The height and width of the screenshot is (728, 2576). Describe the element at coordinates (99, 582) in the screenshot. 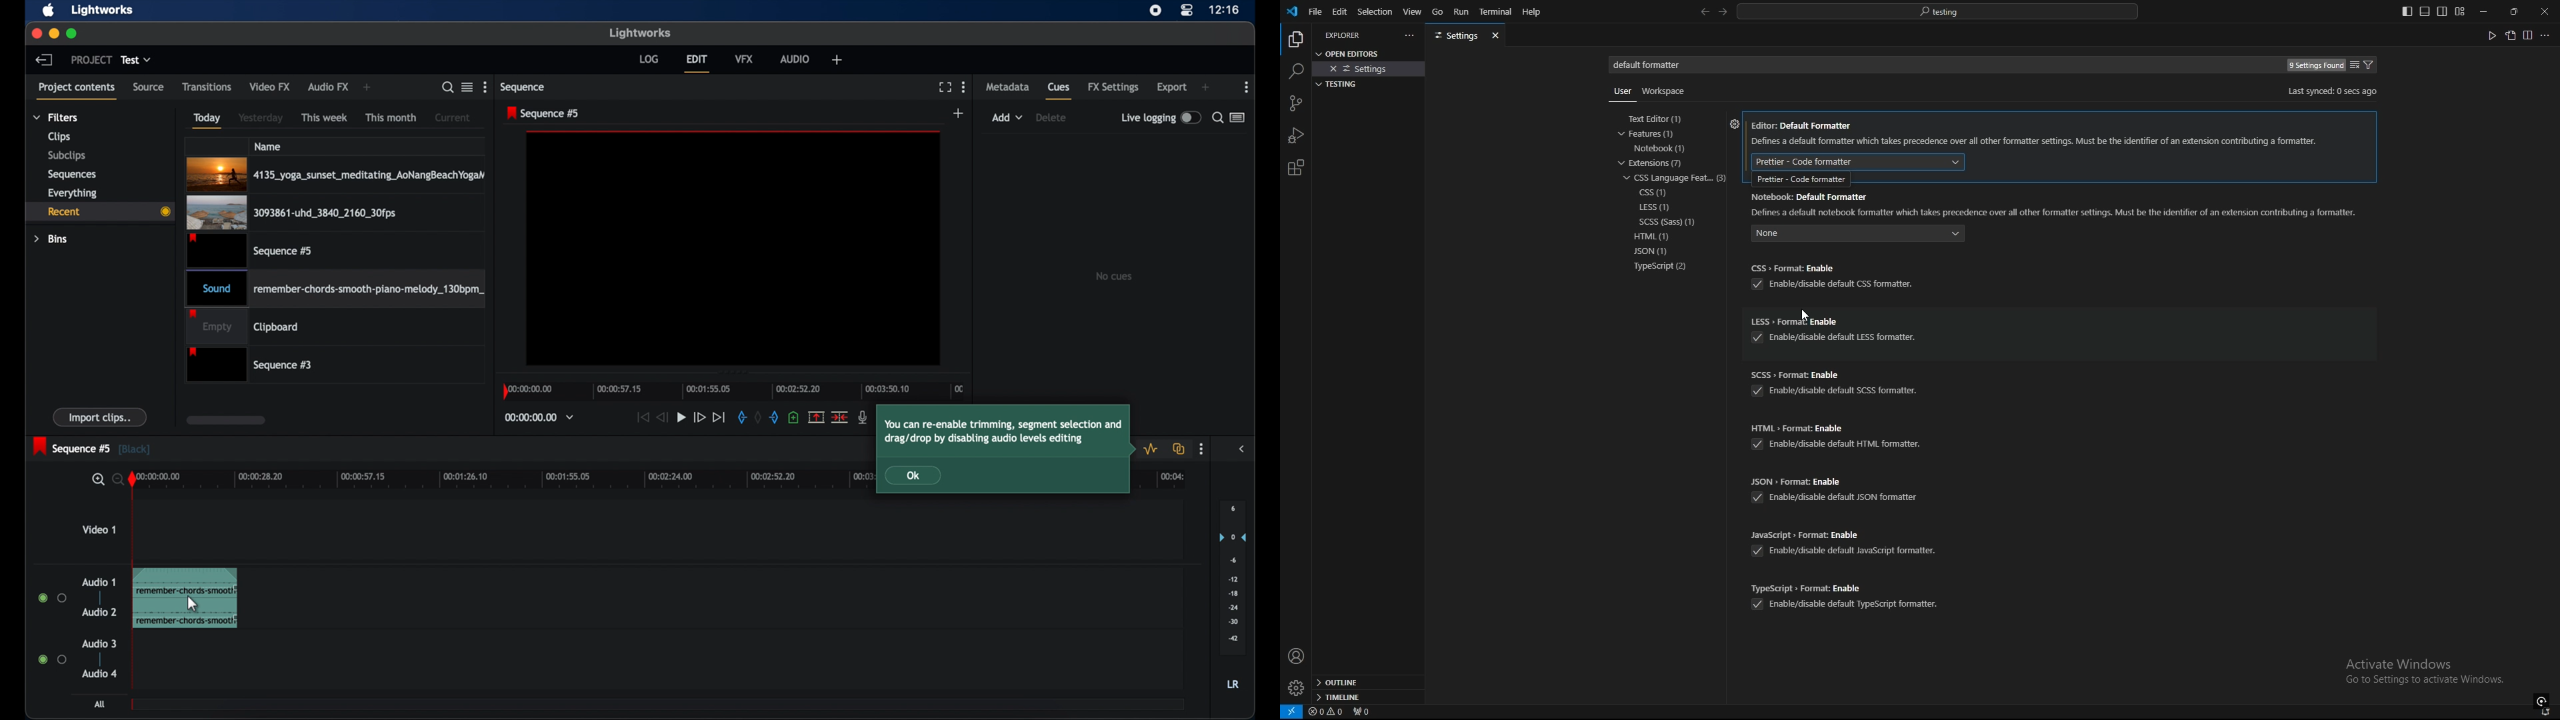

I see `audio 1` at that location.